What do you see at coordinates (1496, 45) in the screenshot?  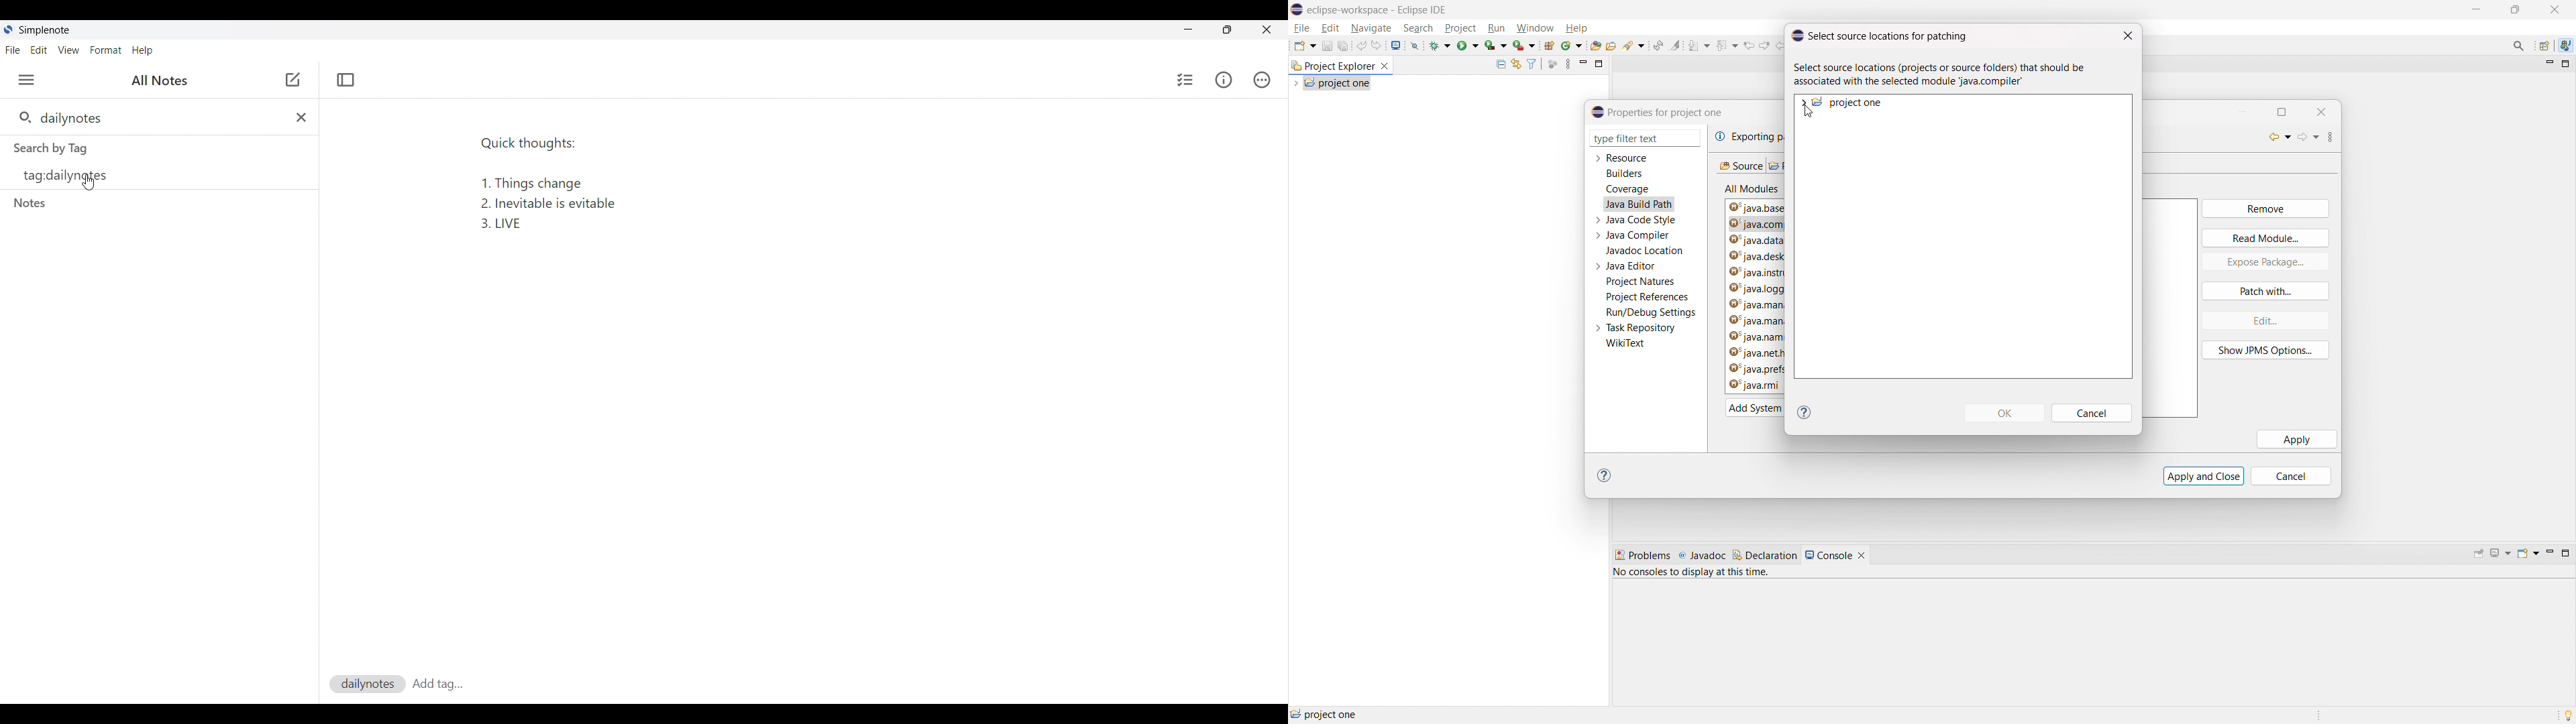 I see `coverage` at bounding box center [1496, 45].